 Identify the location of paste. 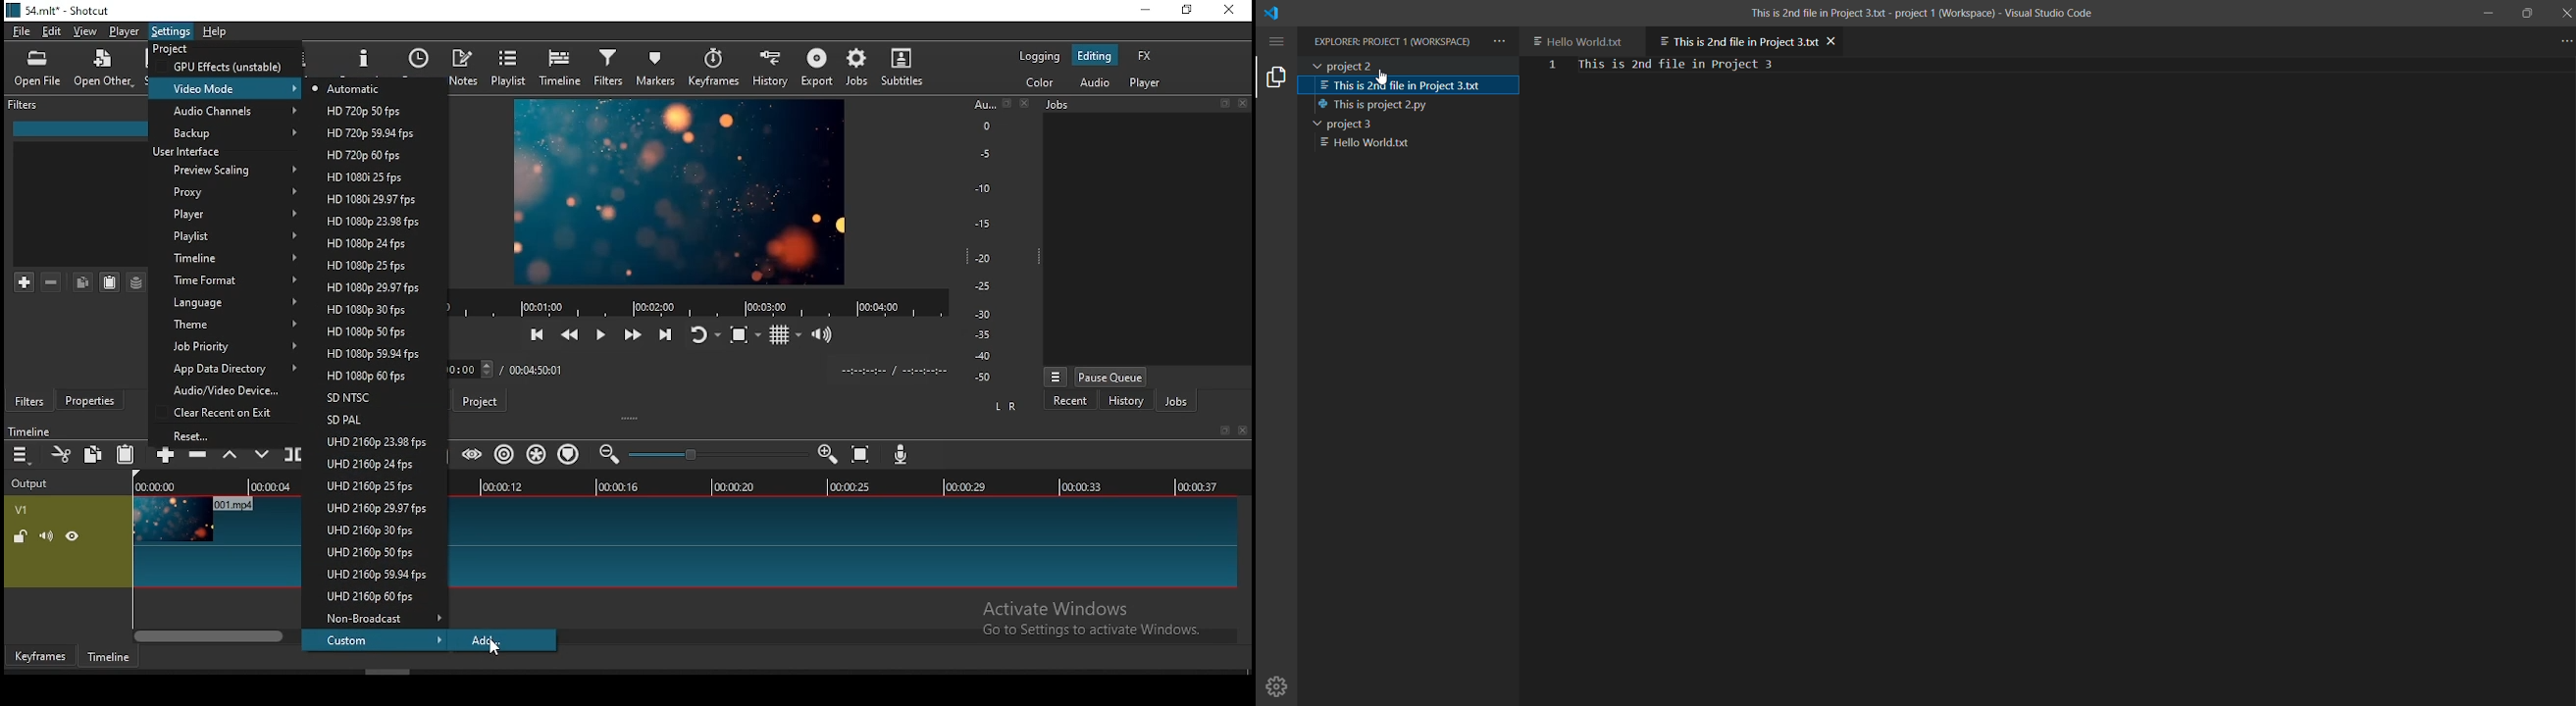
(129, 454).